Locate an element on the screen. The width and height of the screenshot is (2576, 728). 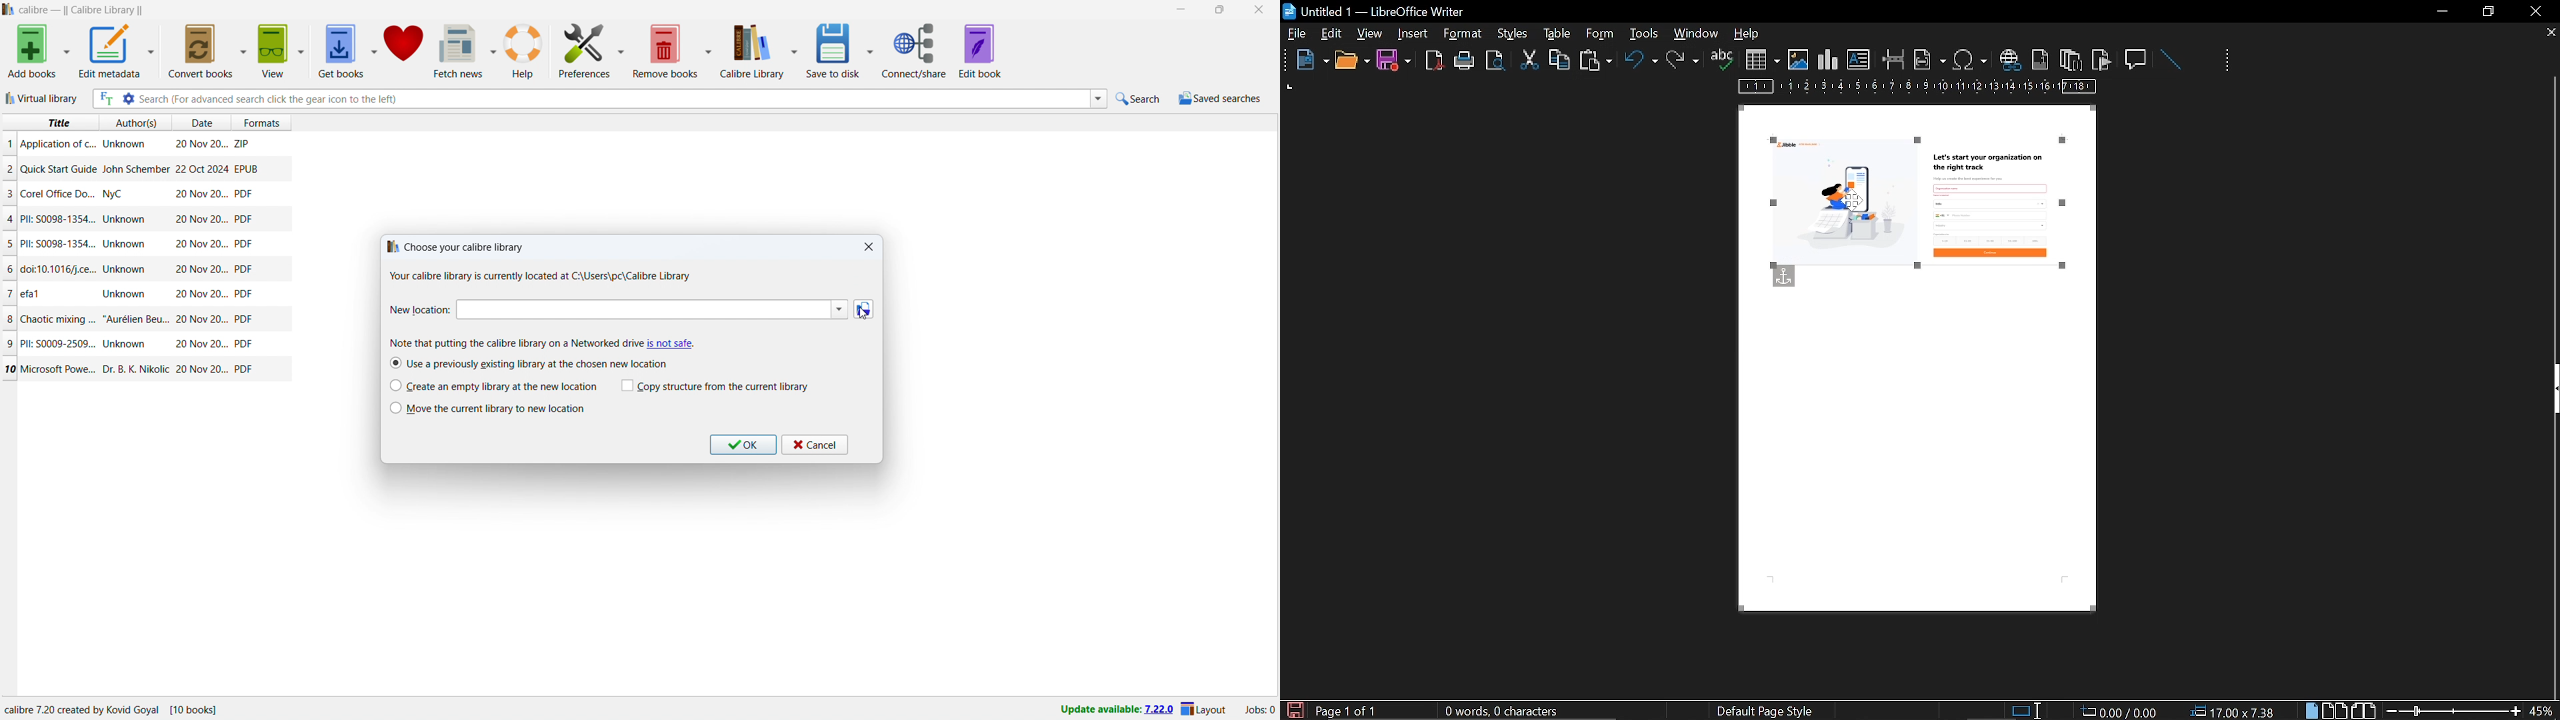
6 is located at coordinates (11, 269).